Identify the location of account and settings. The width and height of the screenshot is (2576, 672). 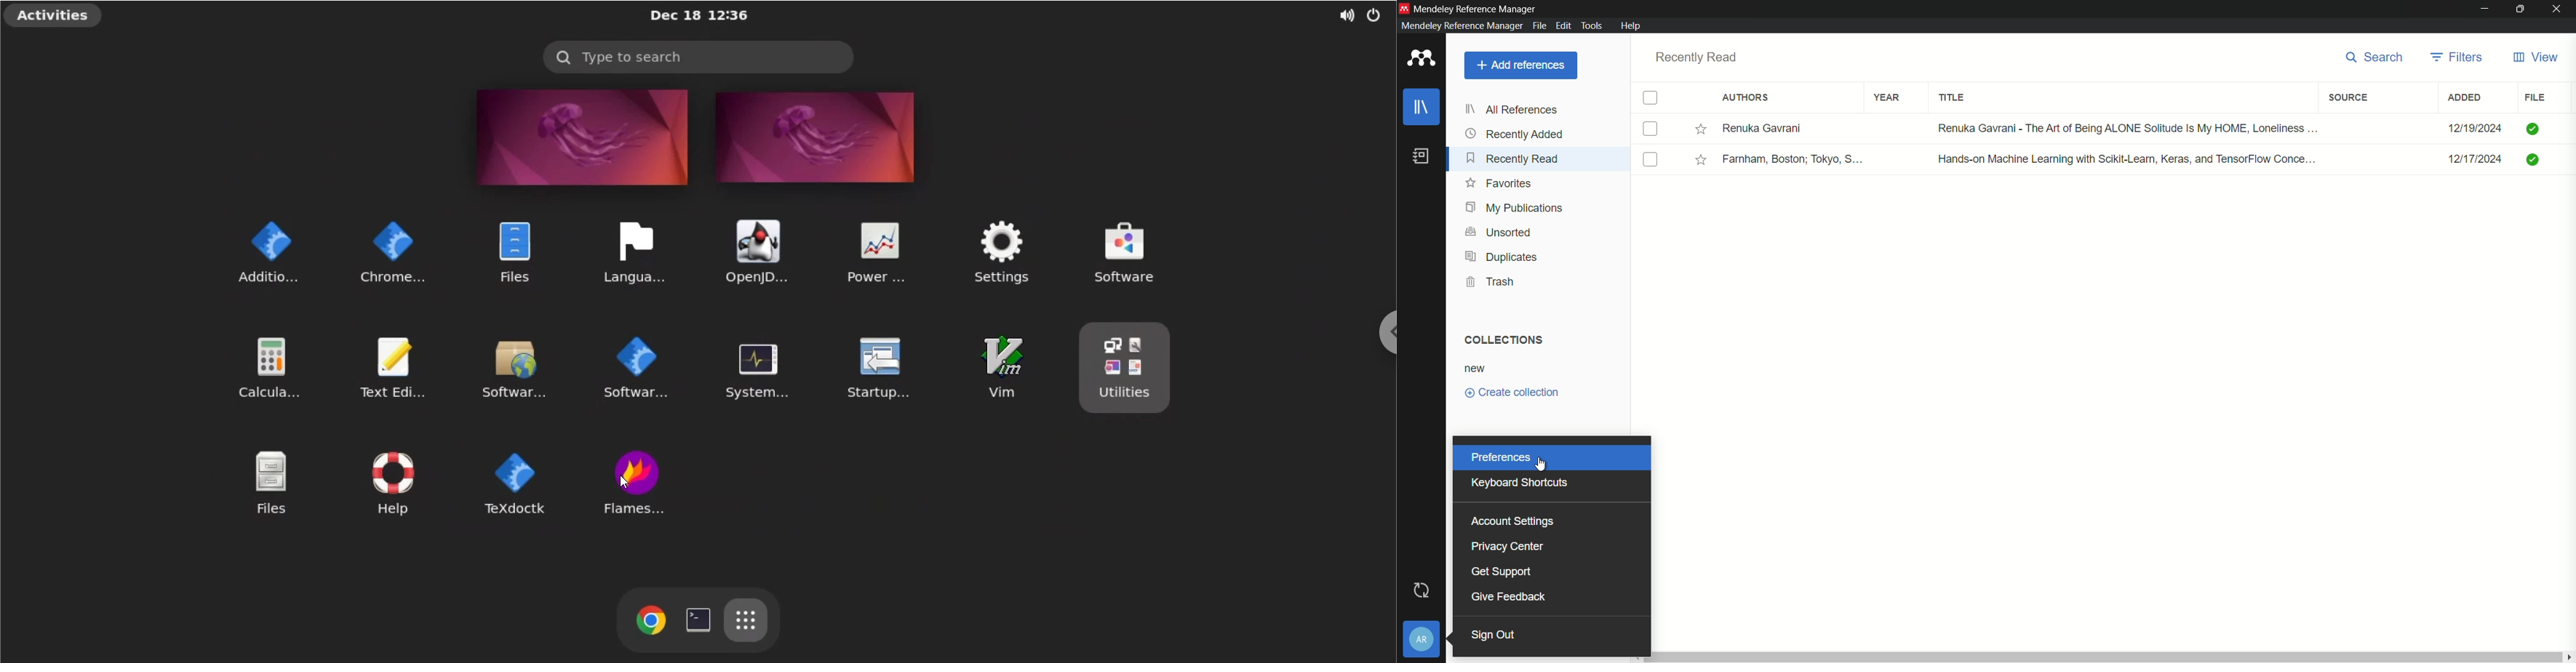
(1424, 640).